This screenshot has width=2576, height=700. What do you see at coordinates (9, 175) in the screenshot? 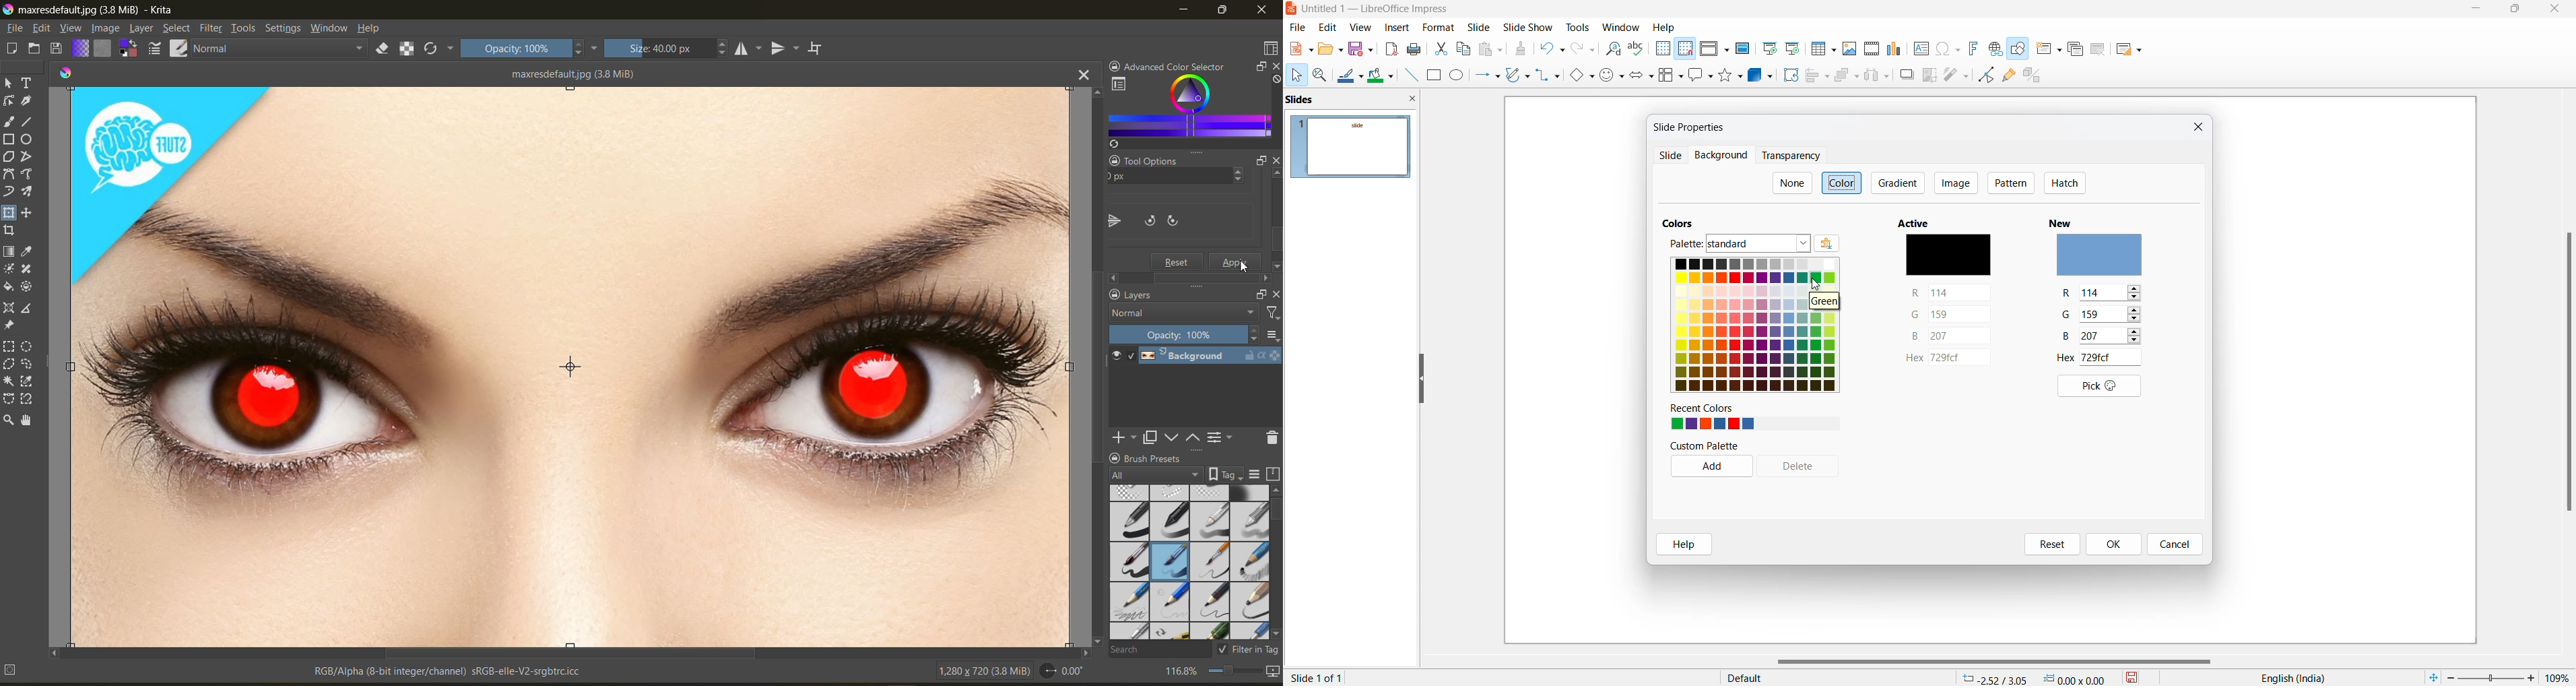
I see `tool` at bounding box center [9, 175].